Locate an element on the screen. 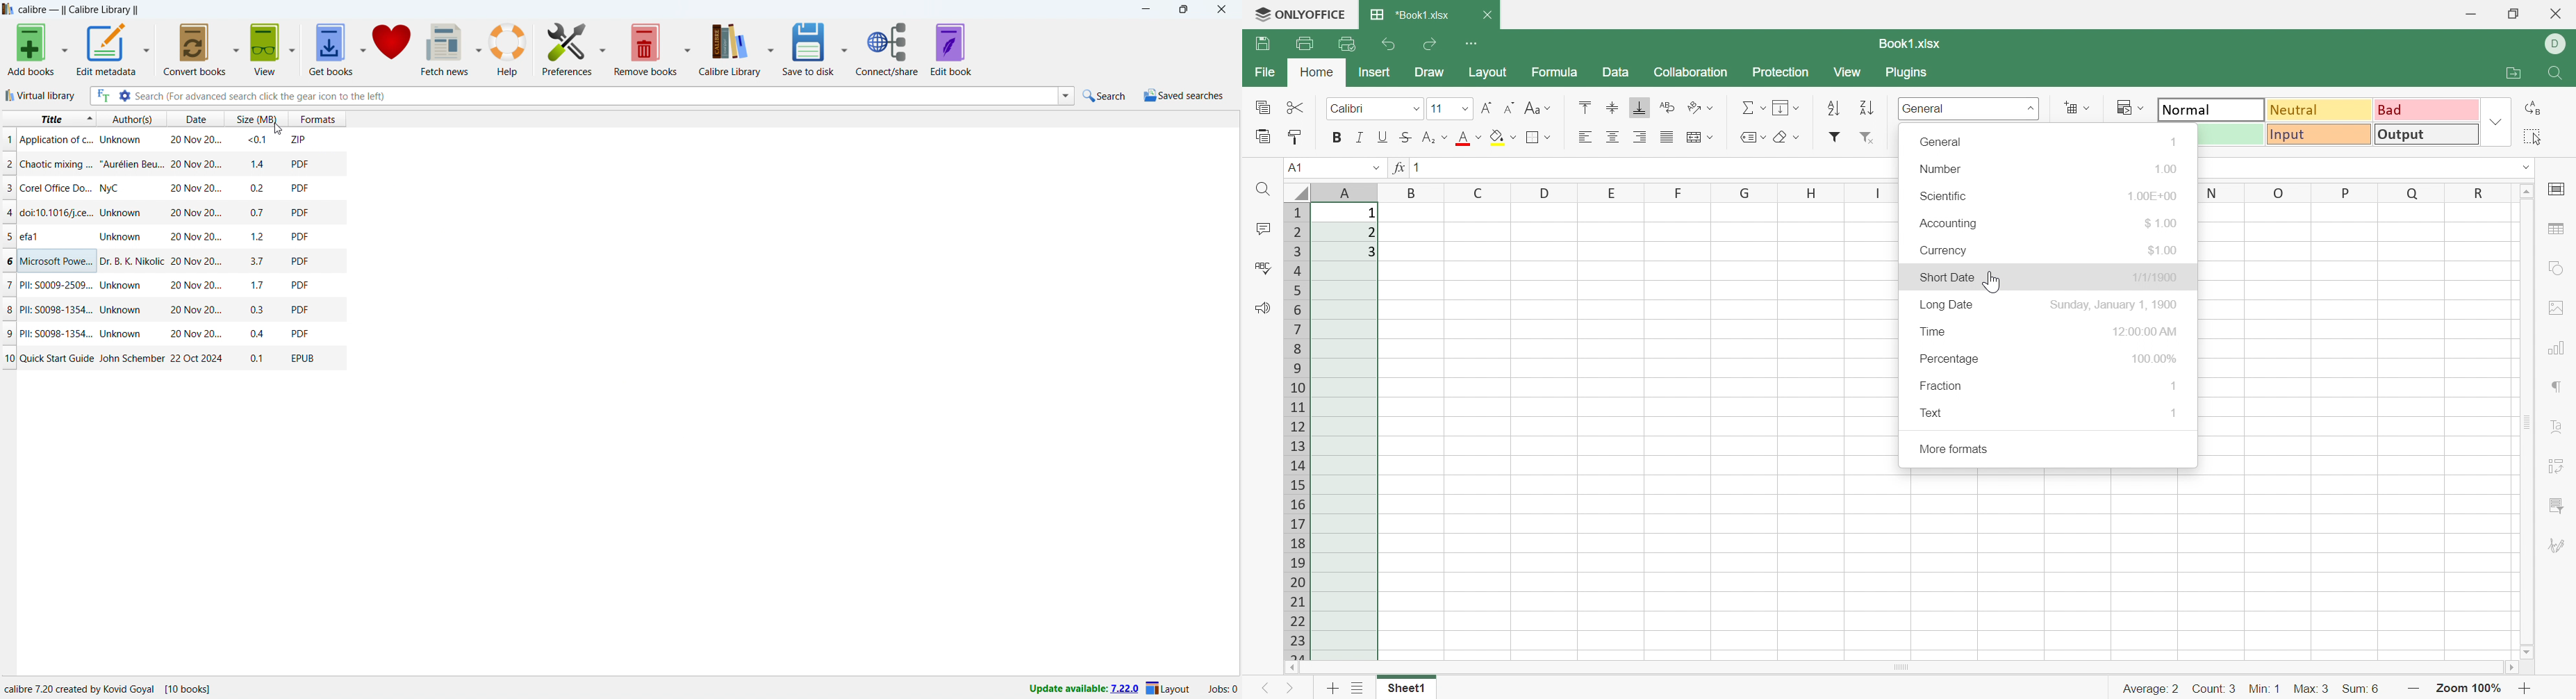  Table settings is located at coordinates (2559, 230).